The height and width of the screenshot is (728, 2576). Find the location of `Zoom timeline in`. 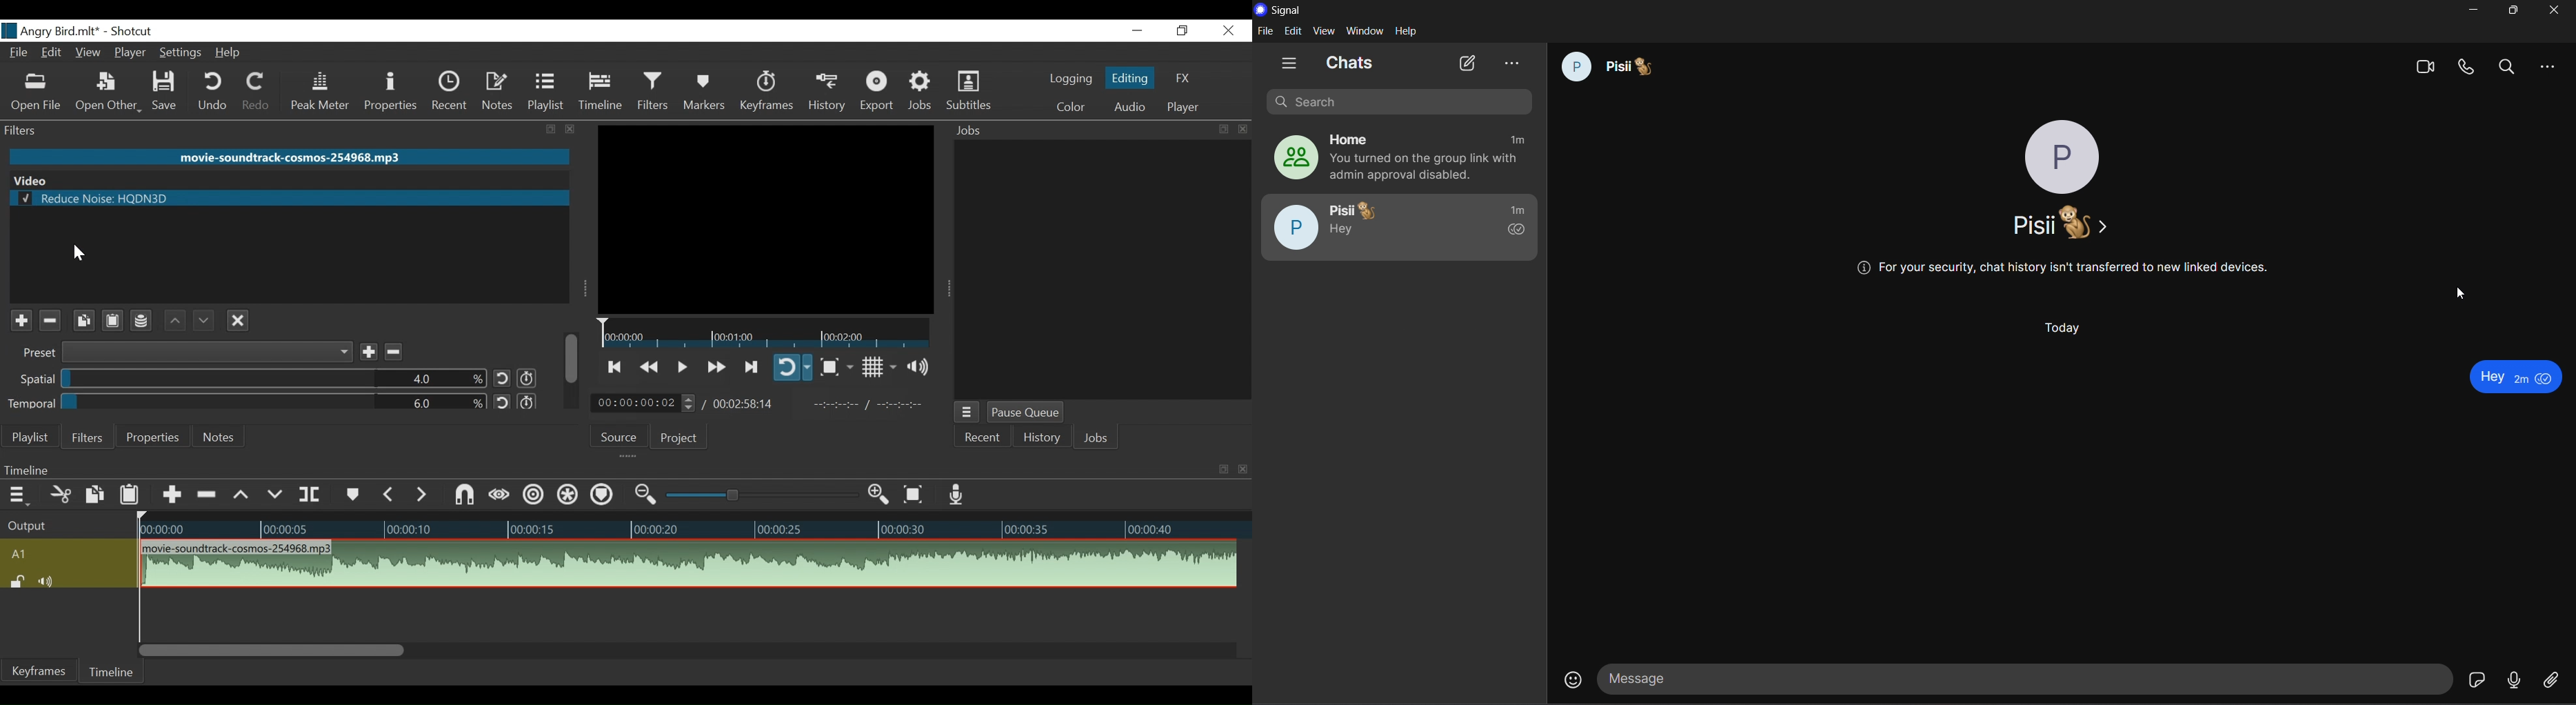

Zoom timeline in is located at coordinates (881, 495).